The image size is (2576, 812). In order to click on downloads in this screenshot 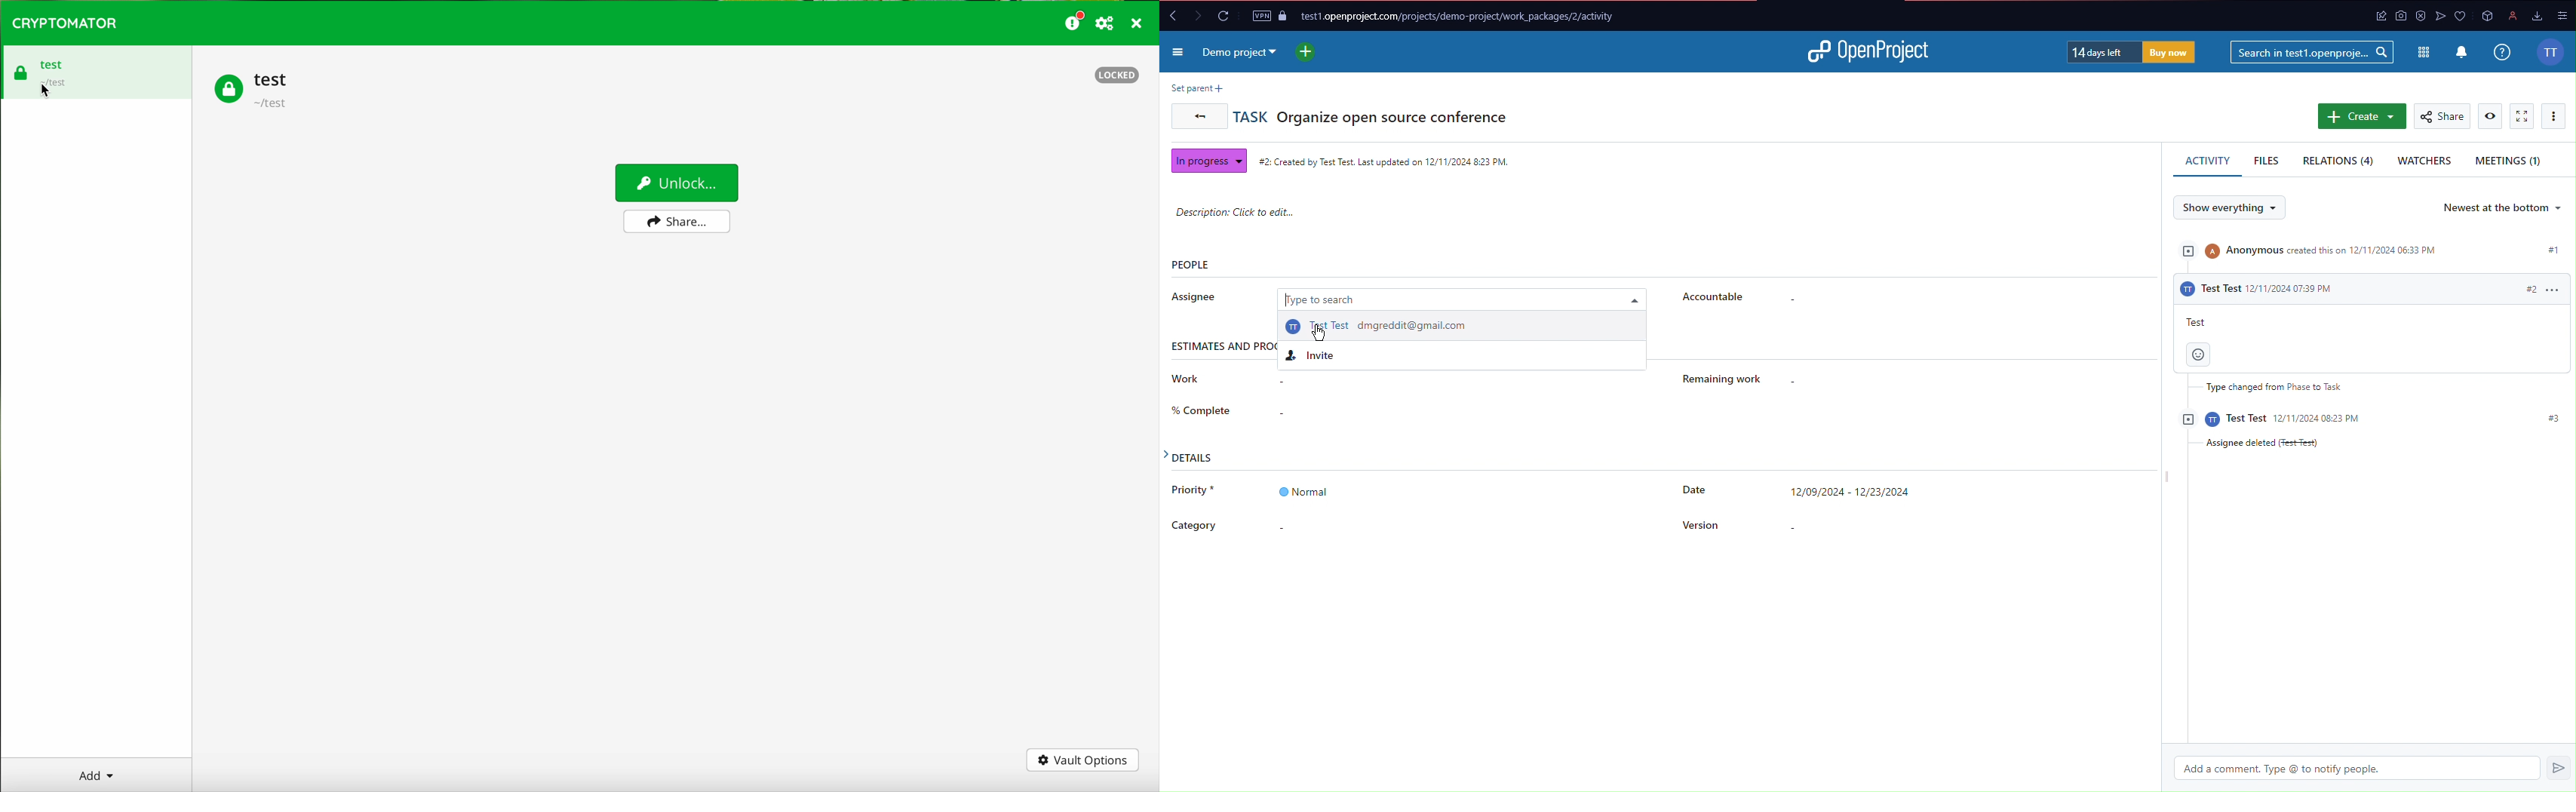, I will do `click(2535, 15)`.